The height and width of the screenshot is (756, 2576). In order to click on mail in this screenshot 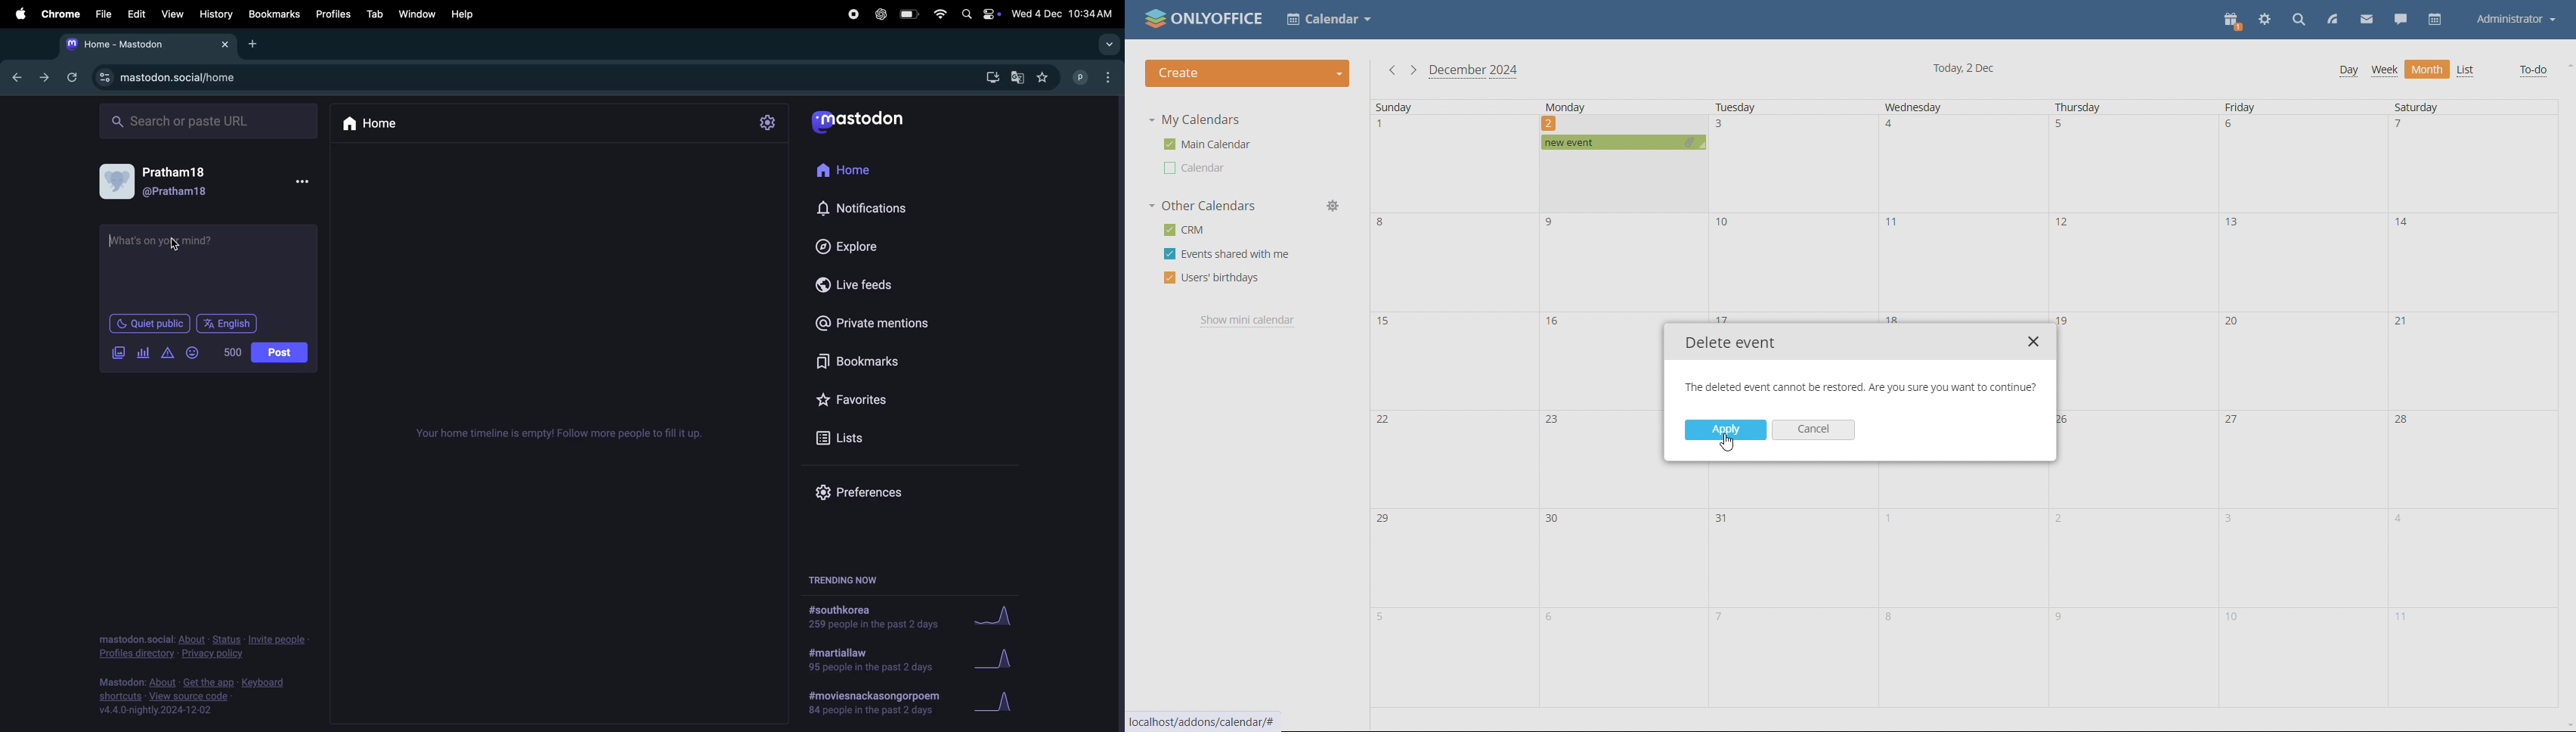, I will do `click(2367, 19)`.